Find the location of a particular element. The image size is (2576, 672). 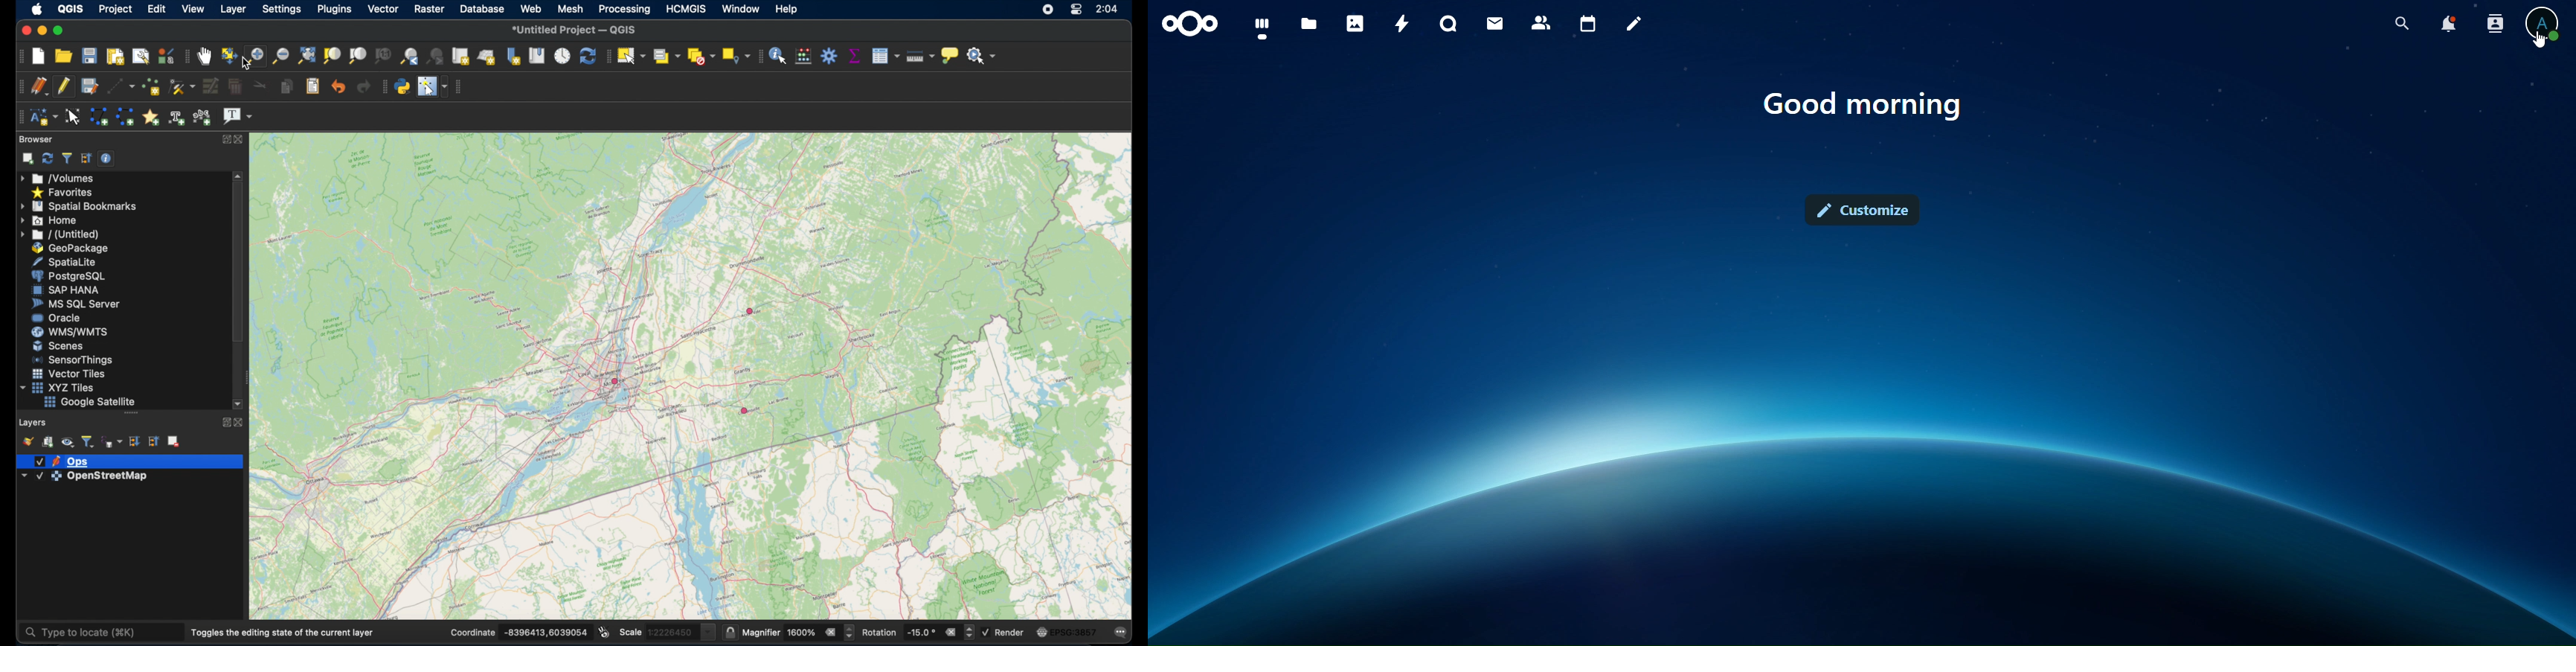

open street map is located at coordinates (936, 521).